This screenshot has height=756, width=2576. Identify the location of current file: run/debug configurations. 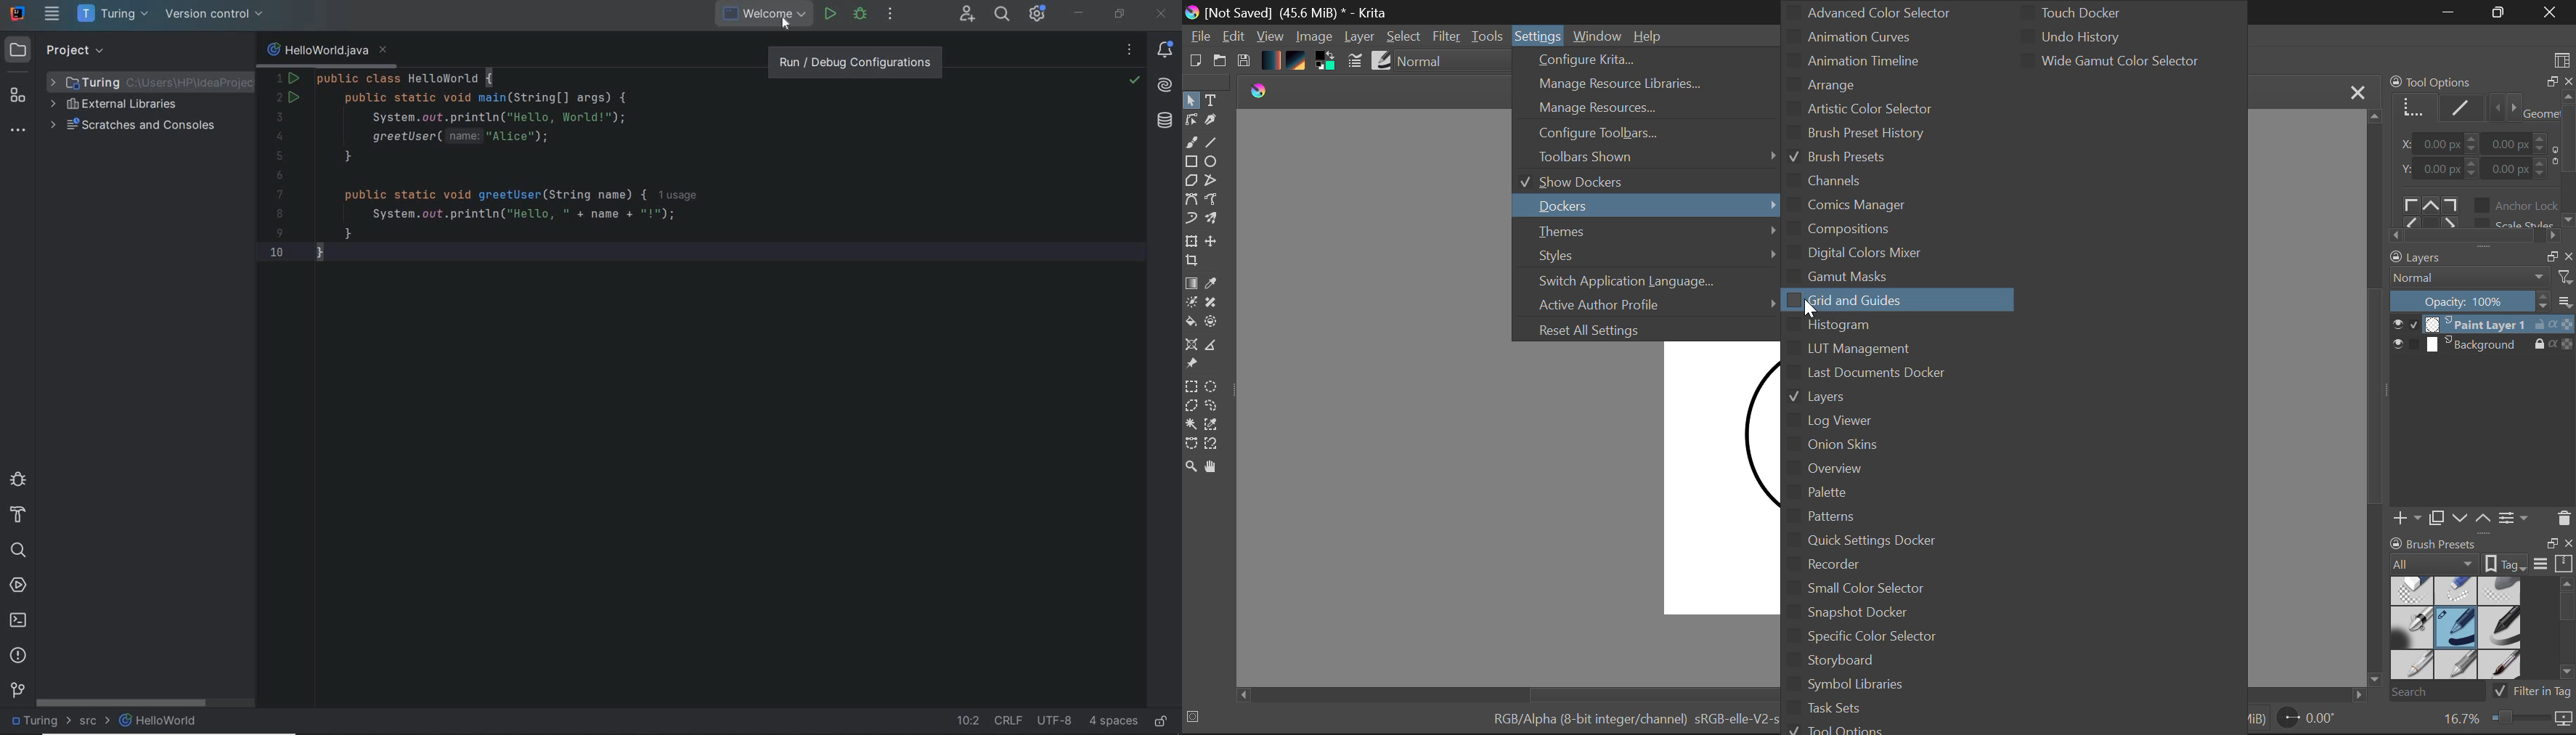
(746, 15).